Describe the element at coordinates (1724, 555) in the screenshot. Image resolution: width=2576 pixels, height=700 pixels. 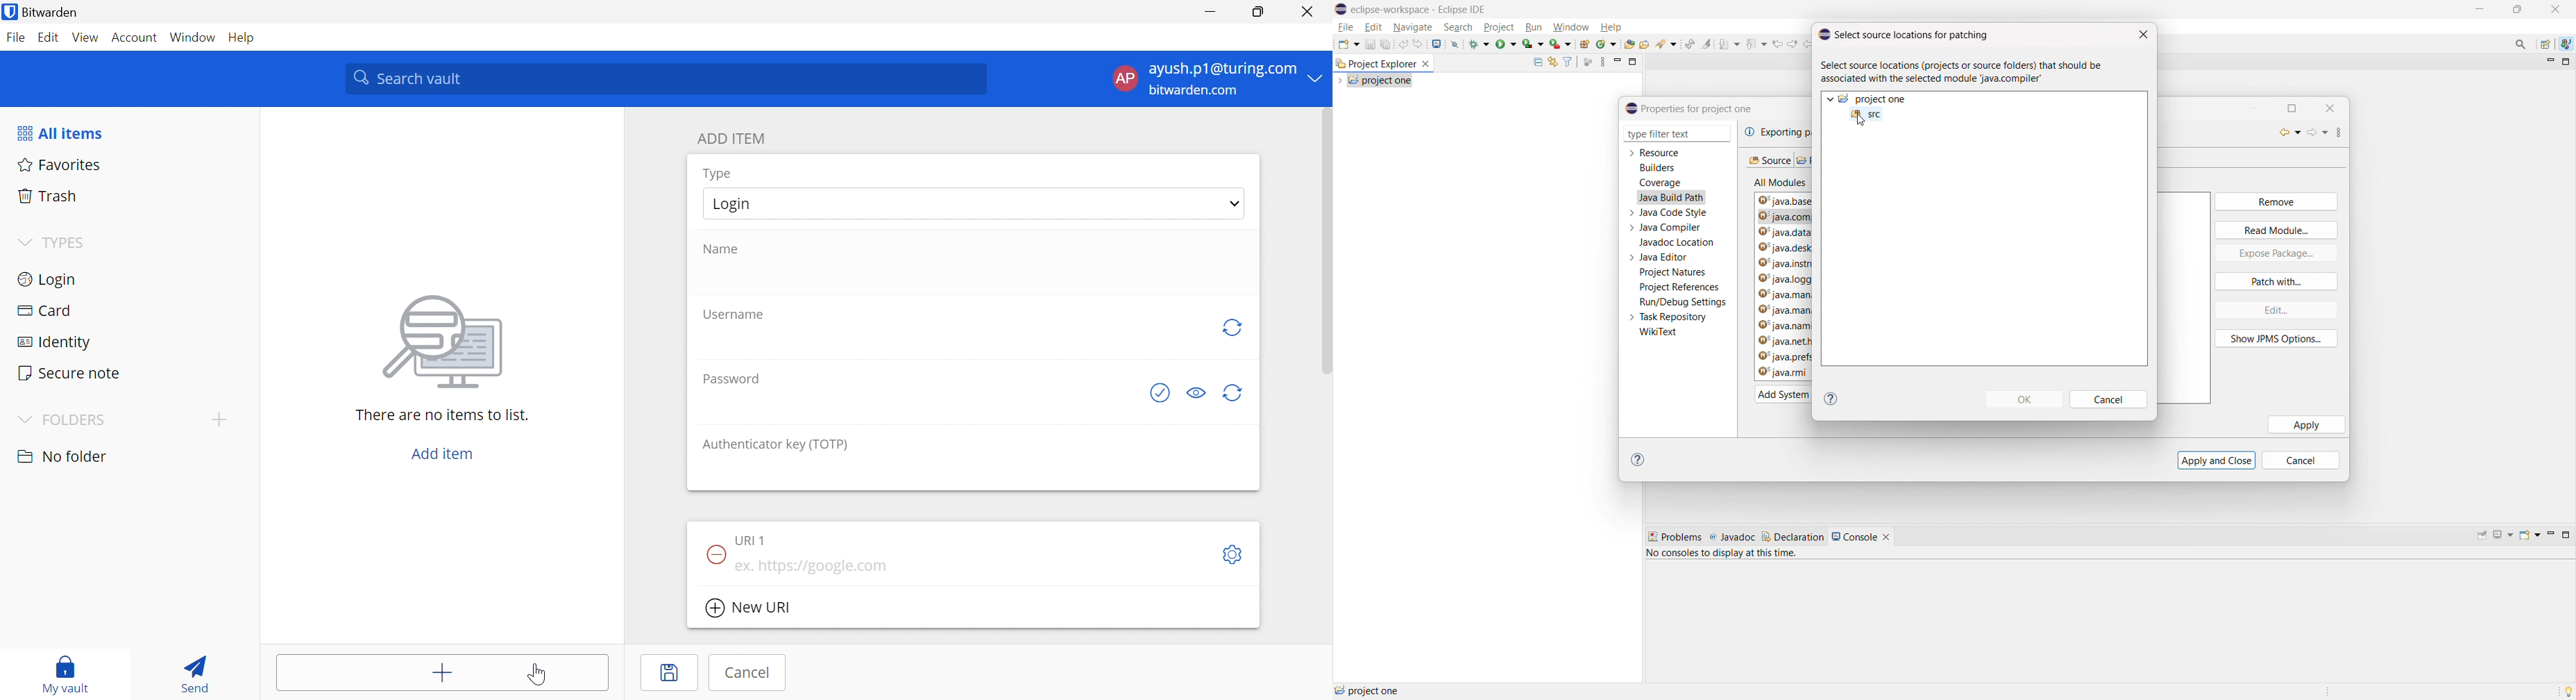
I see `no consoles to display at this time. ` at that location.